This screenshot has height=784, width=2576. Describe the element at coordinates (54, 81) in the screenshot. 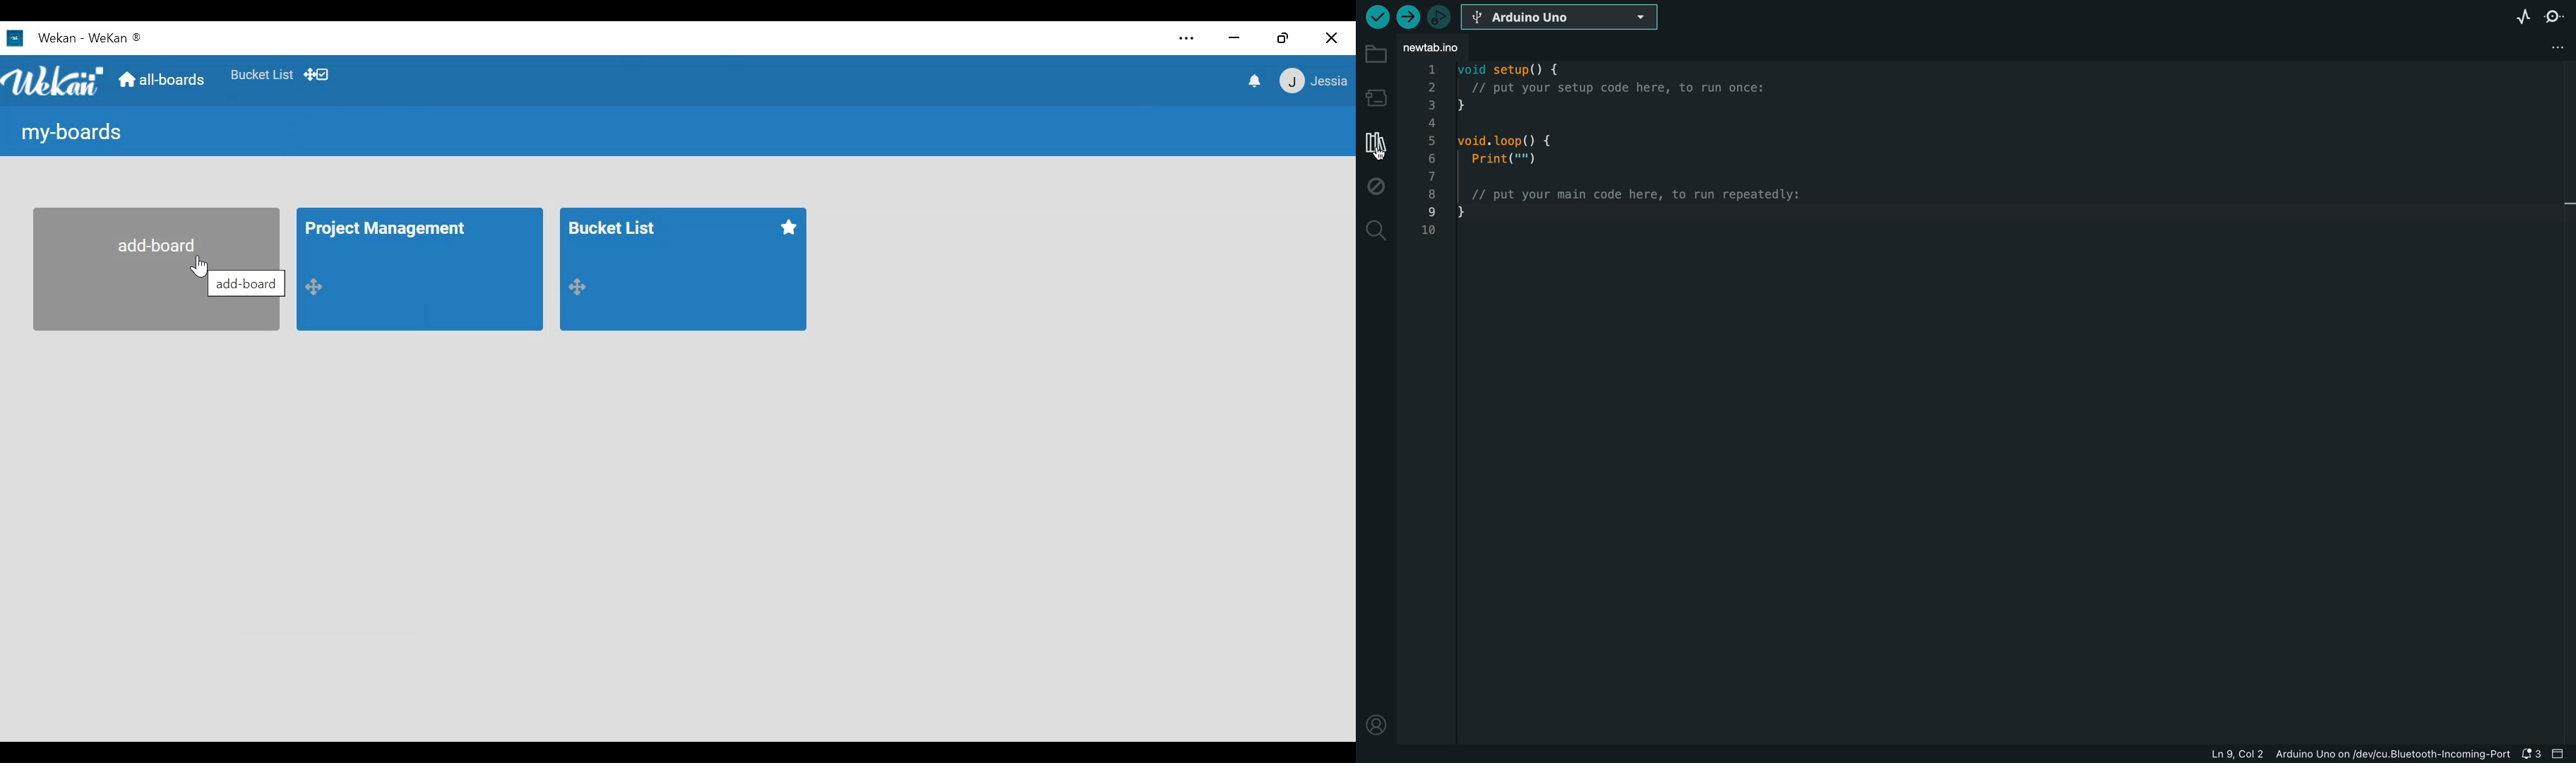

I see `Wekan  logo` at that location.